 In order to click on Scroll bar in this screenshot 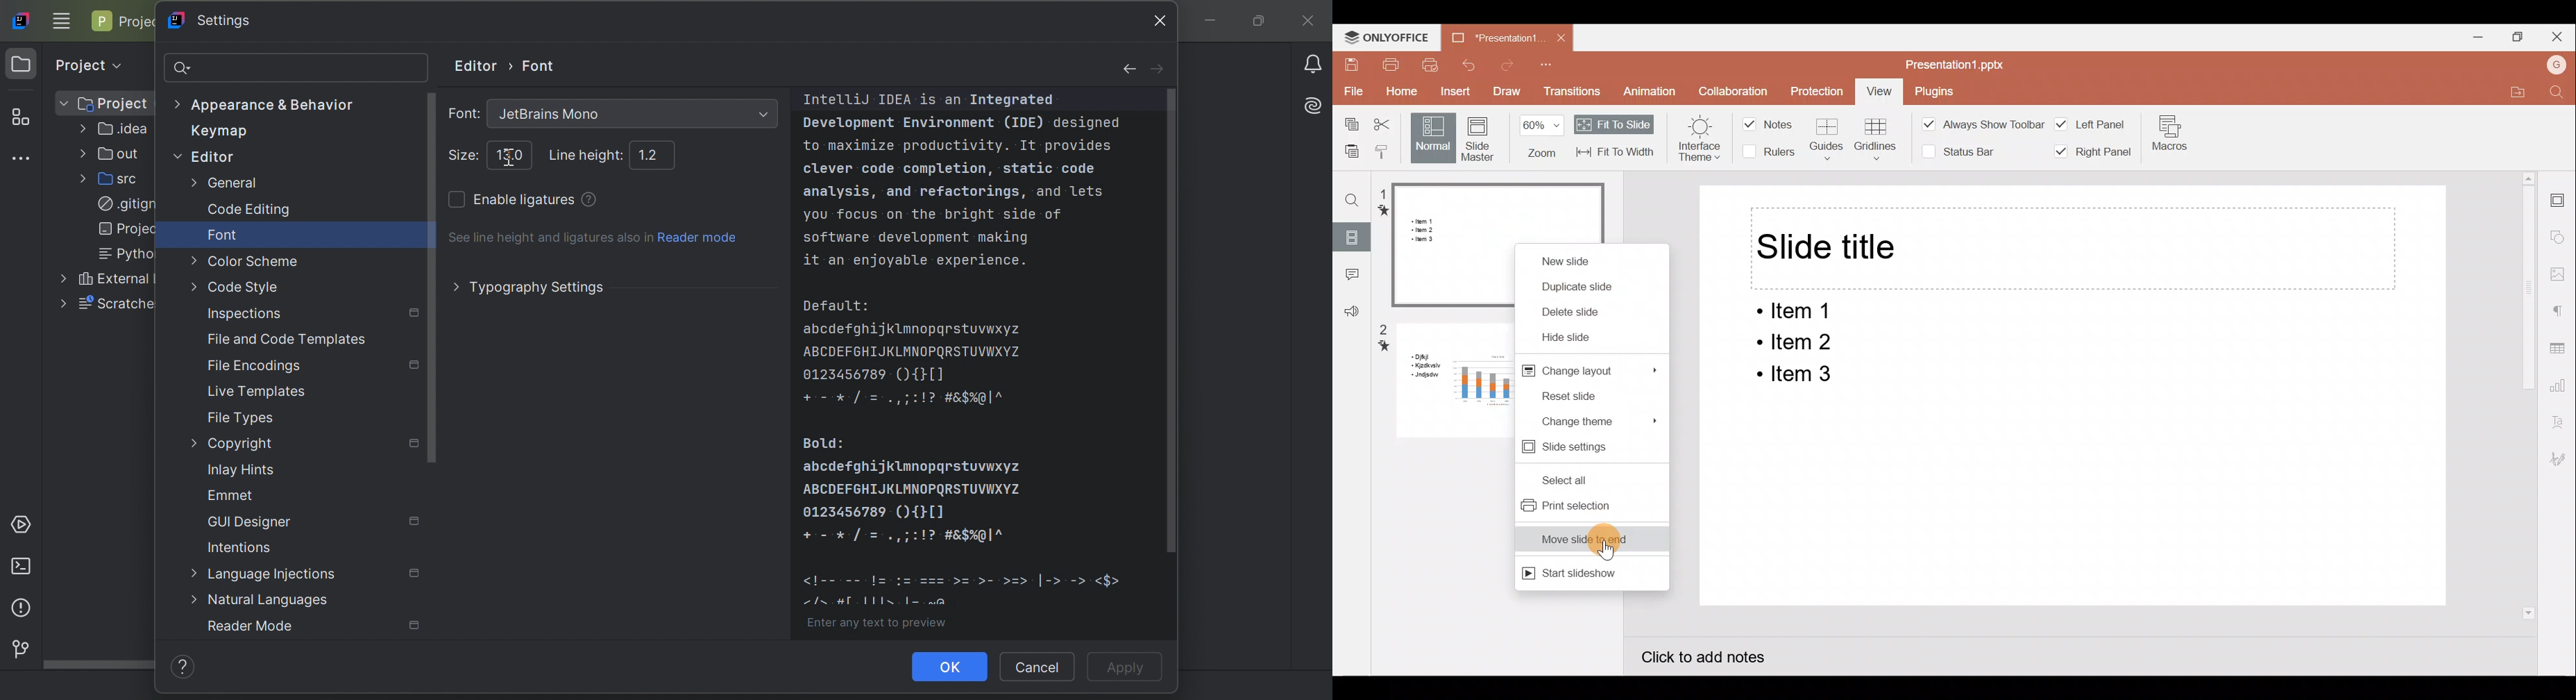, I will do `click(2521, 423)`.